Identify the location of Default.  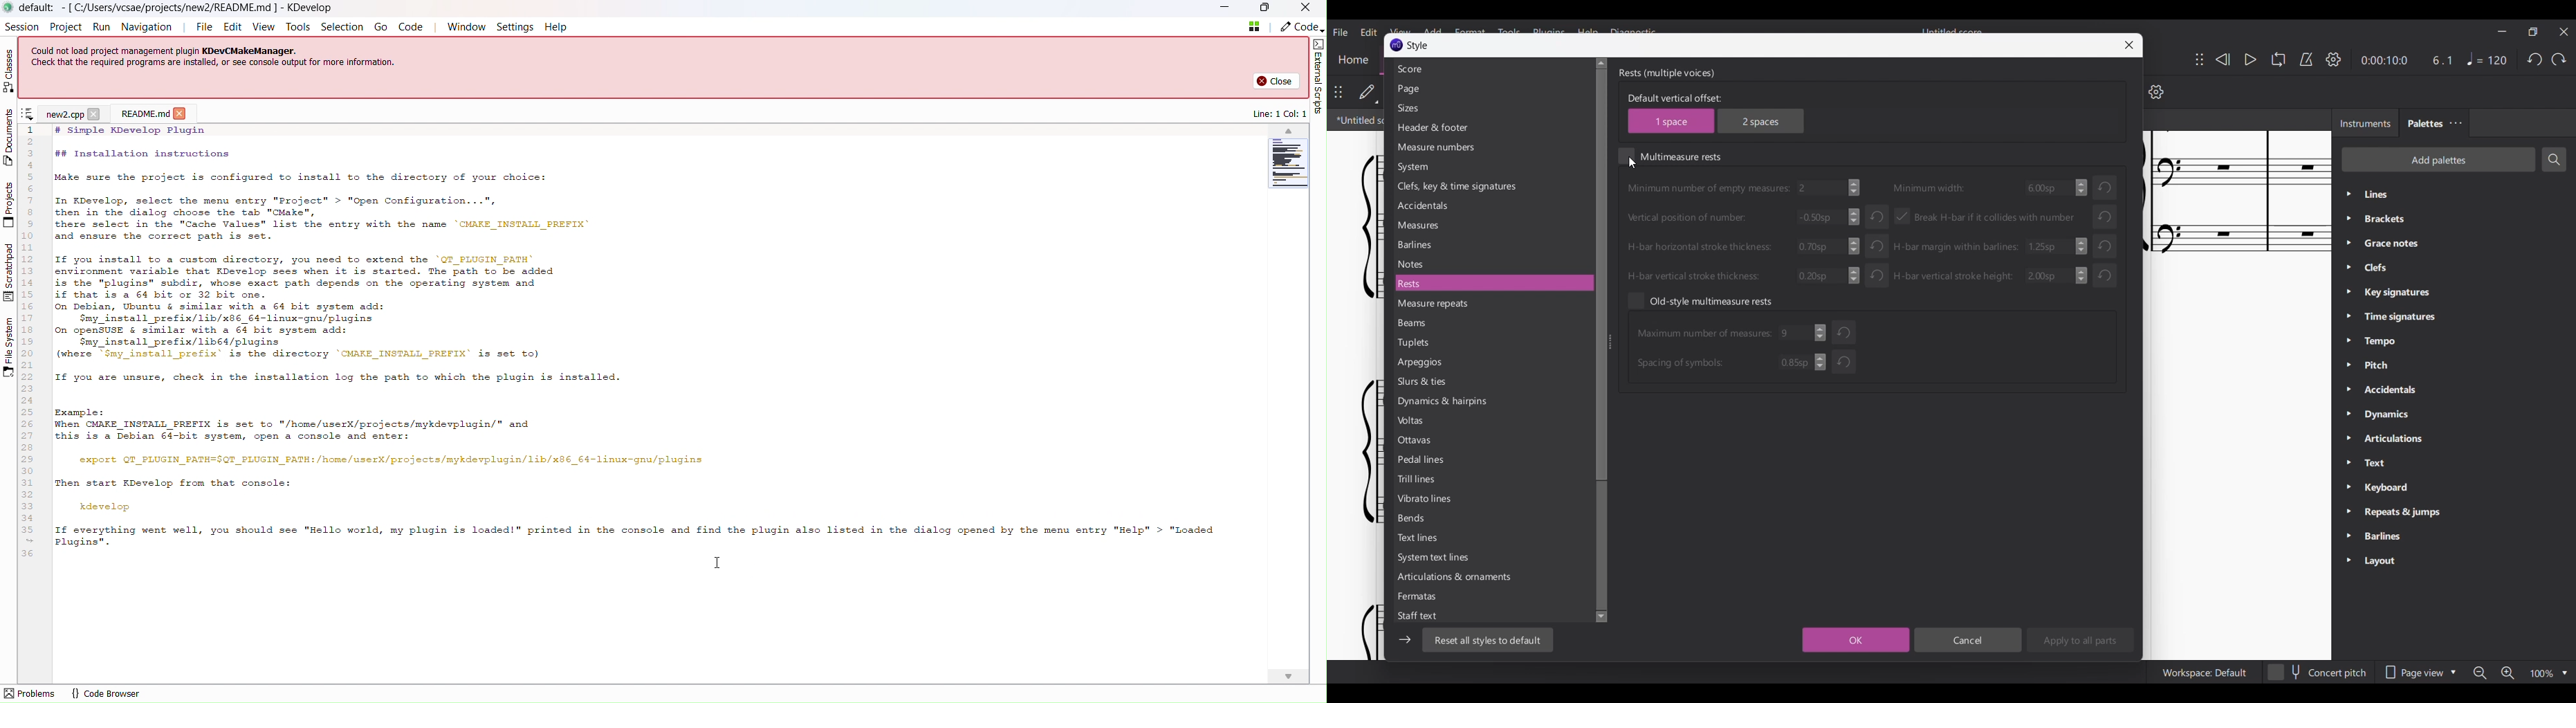
(1368, 92).